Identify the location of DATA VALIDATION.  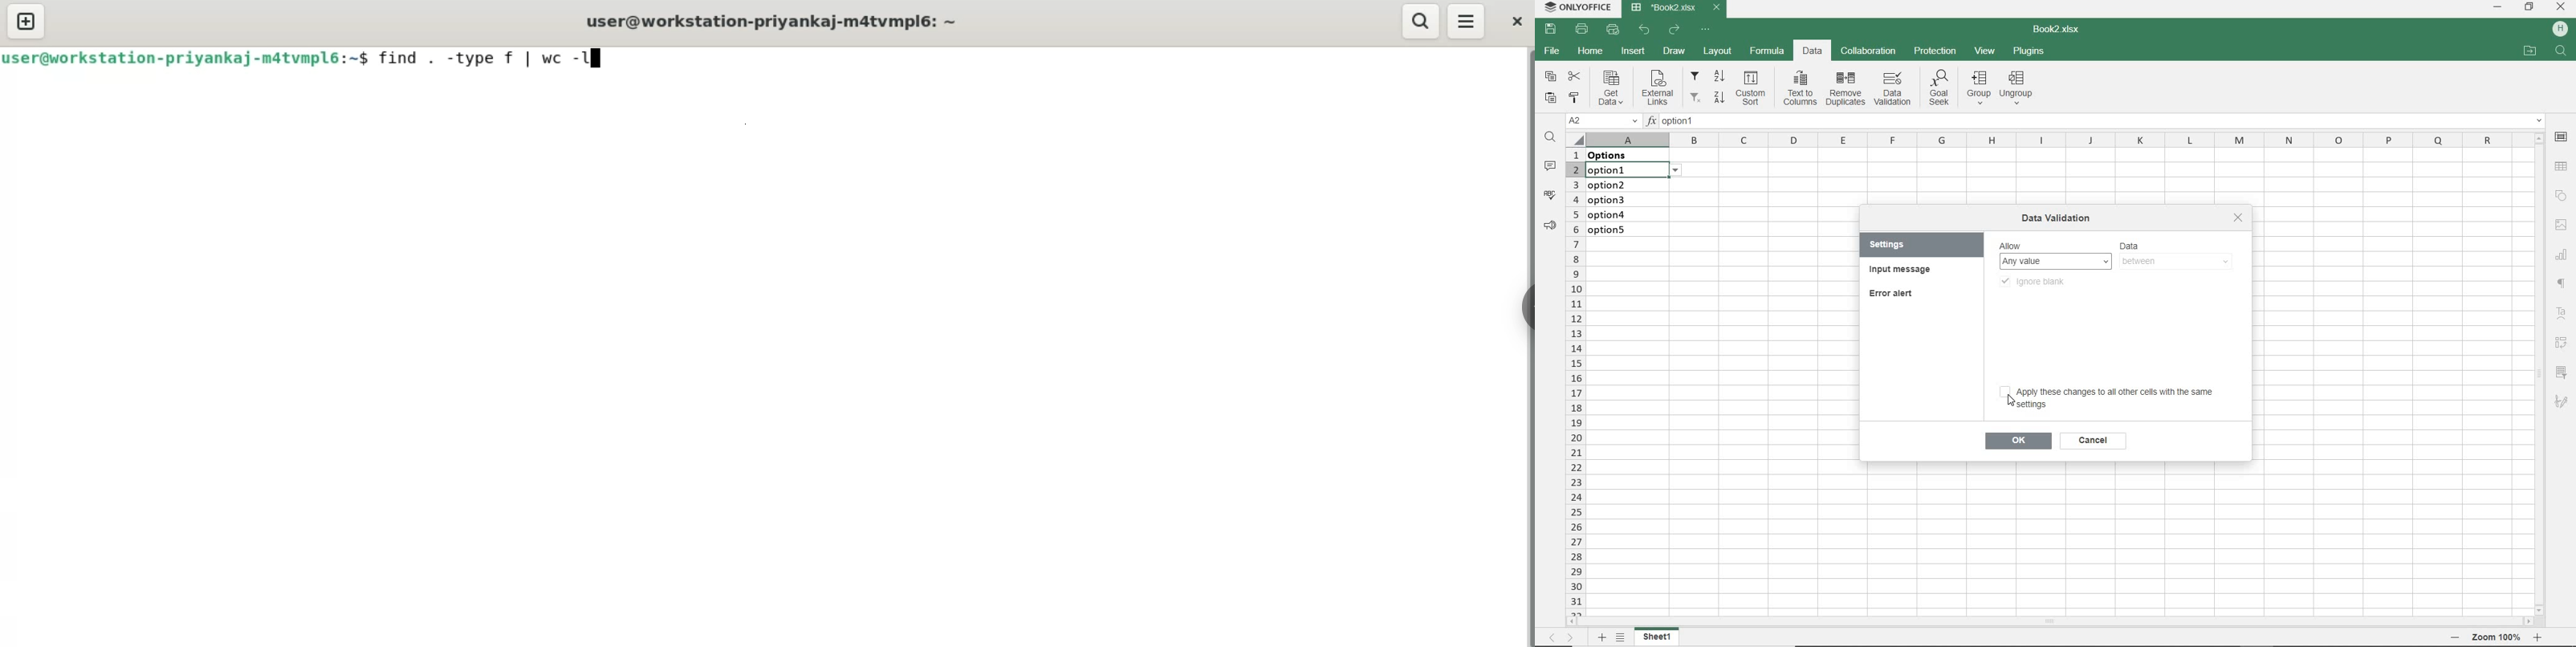
(1892, 89).